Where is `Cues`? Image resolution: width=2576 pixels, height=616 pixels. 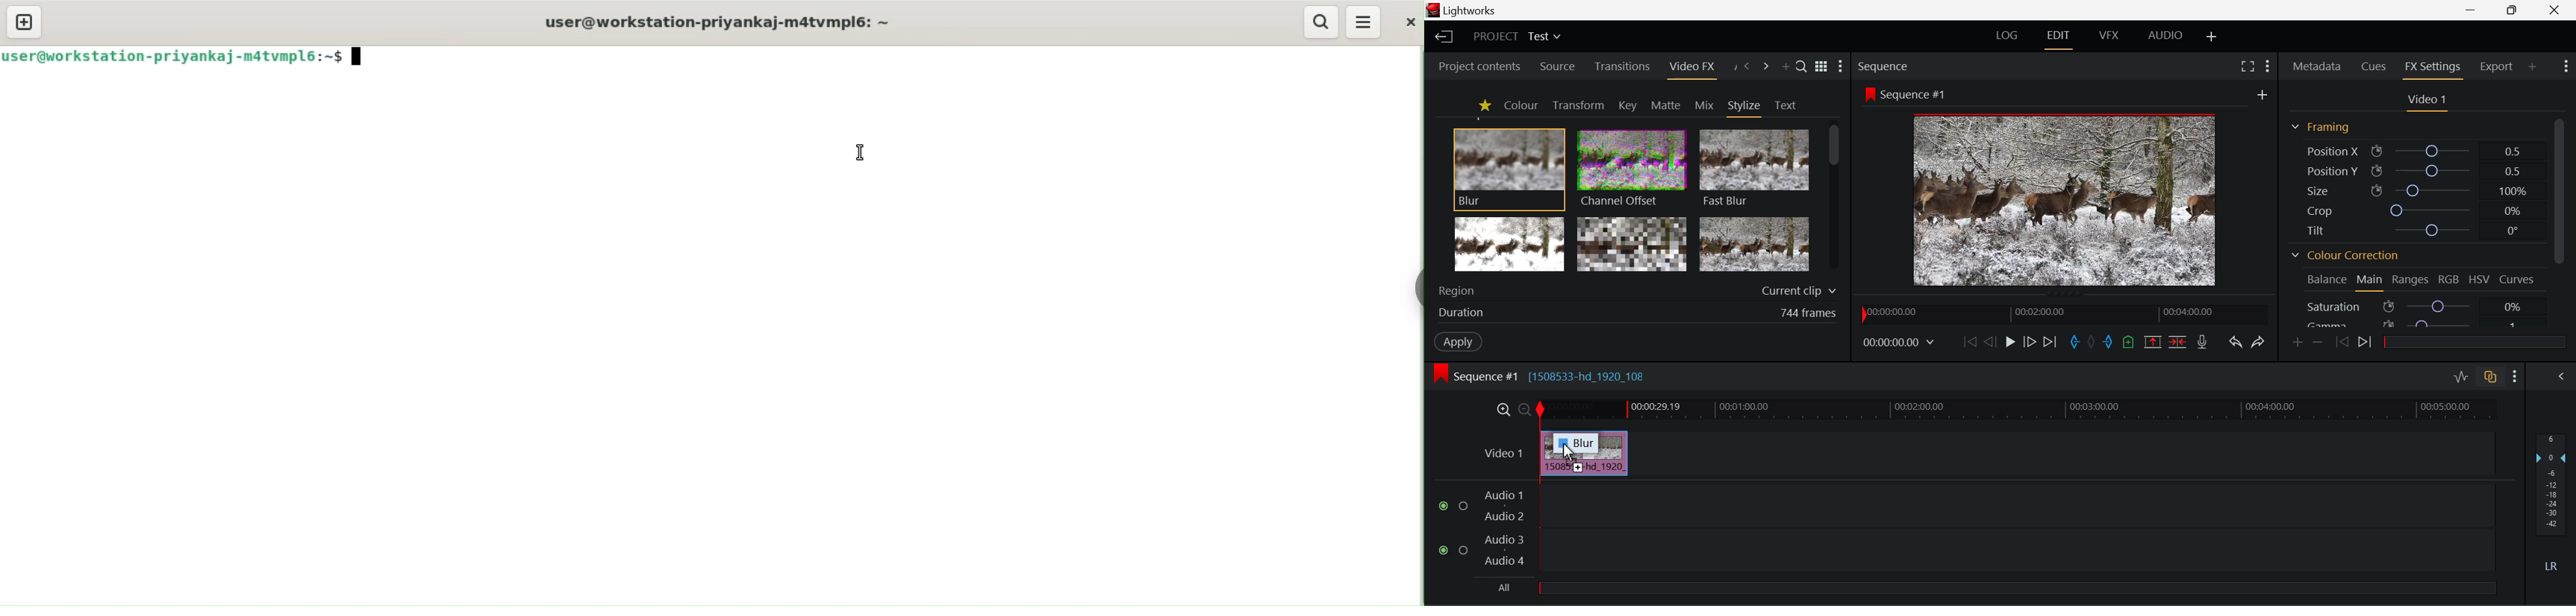
Cues is located at coordinates (2376, 67).